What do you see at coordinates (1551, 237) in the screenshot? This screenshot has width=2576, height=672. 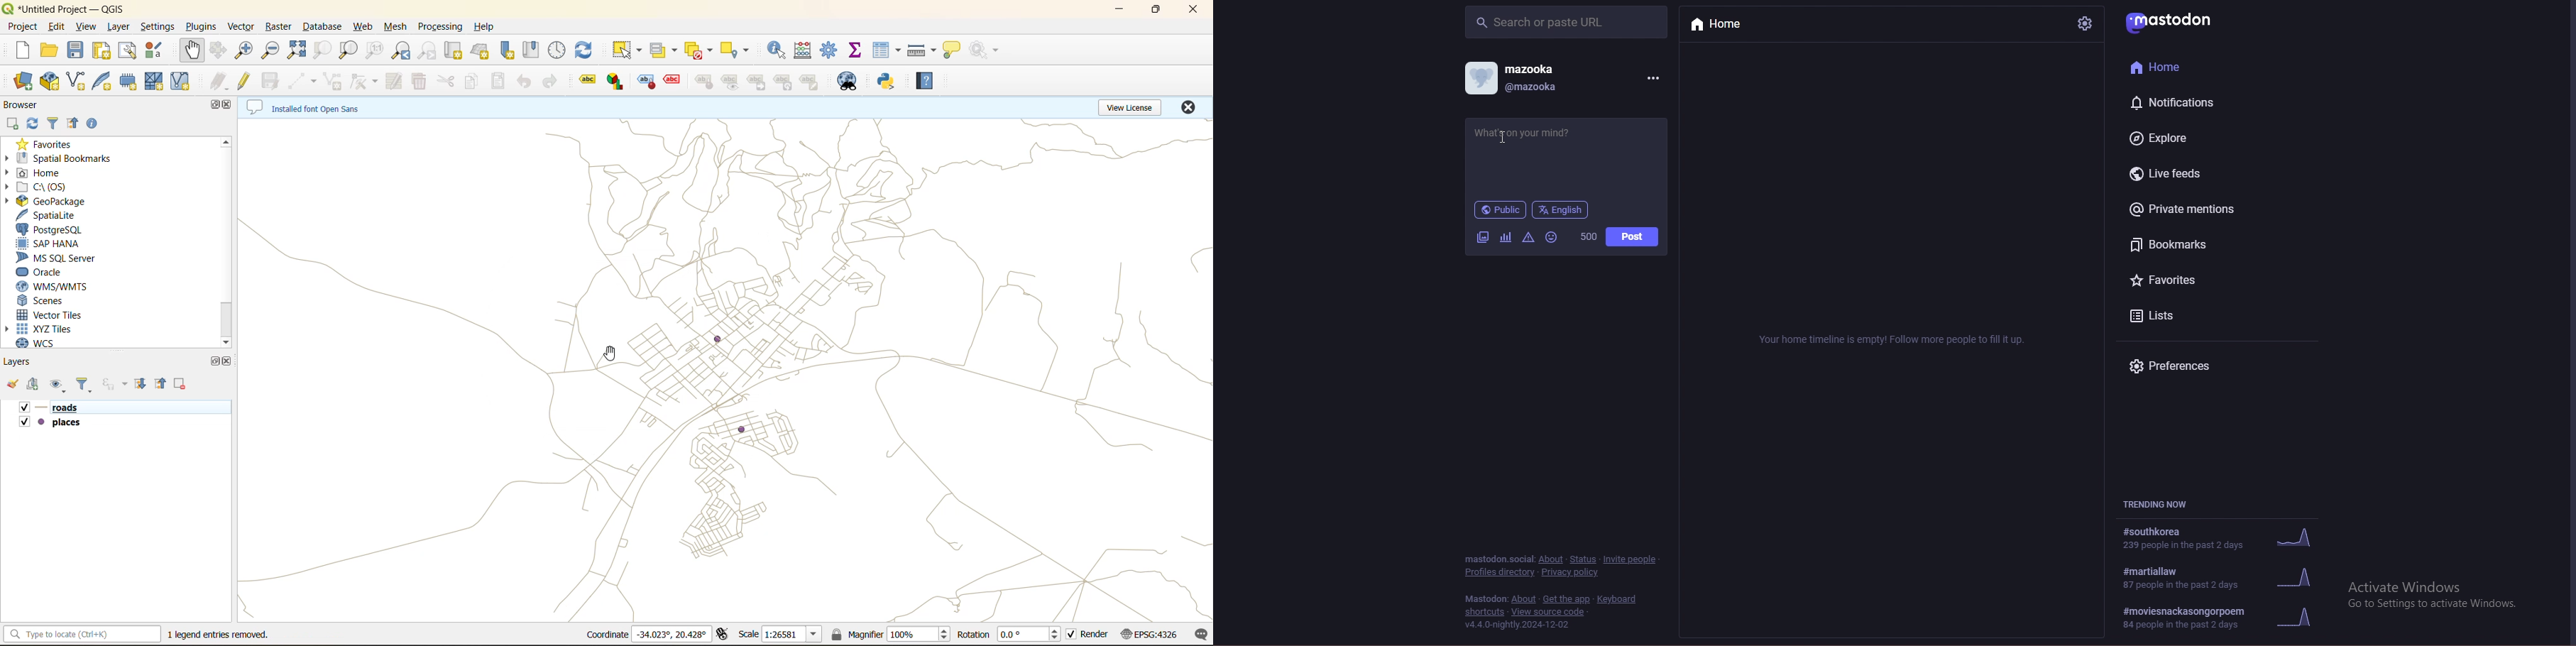 I see `emoji` at bounding box center [1551, 237].